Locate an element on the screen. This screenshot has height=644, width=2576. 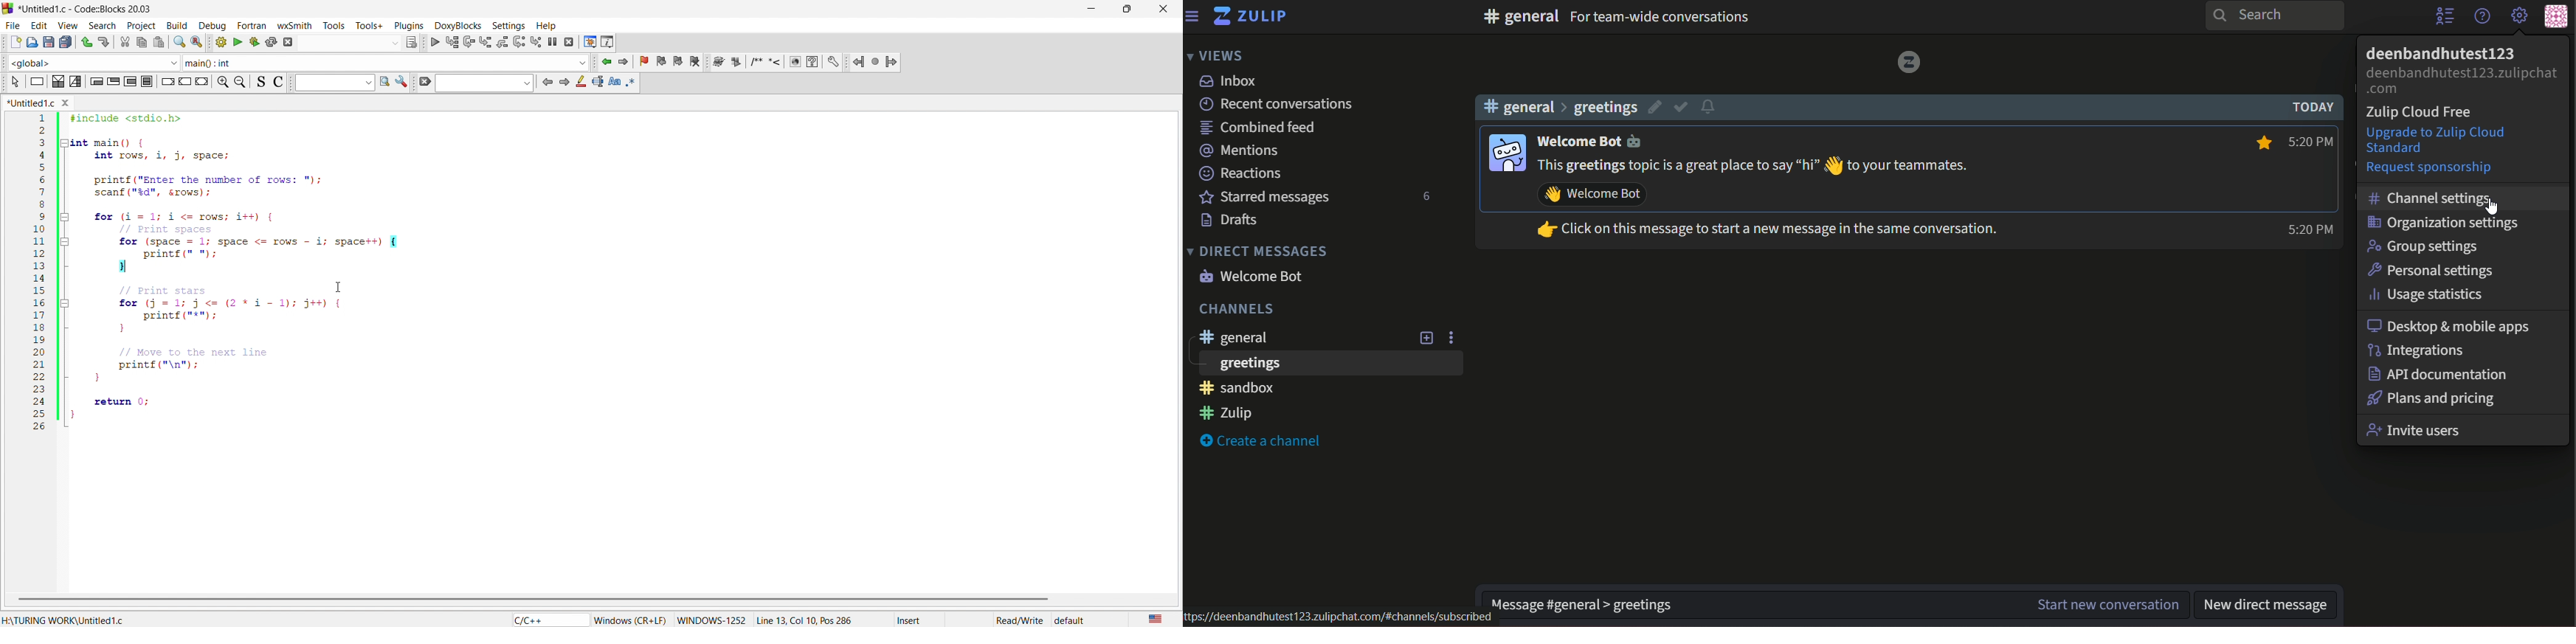
previous bookmark is located at coordinates (660, 63).